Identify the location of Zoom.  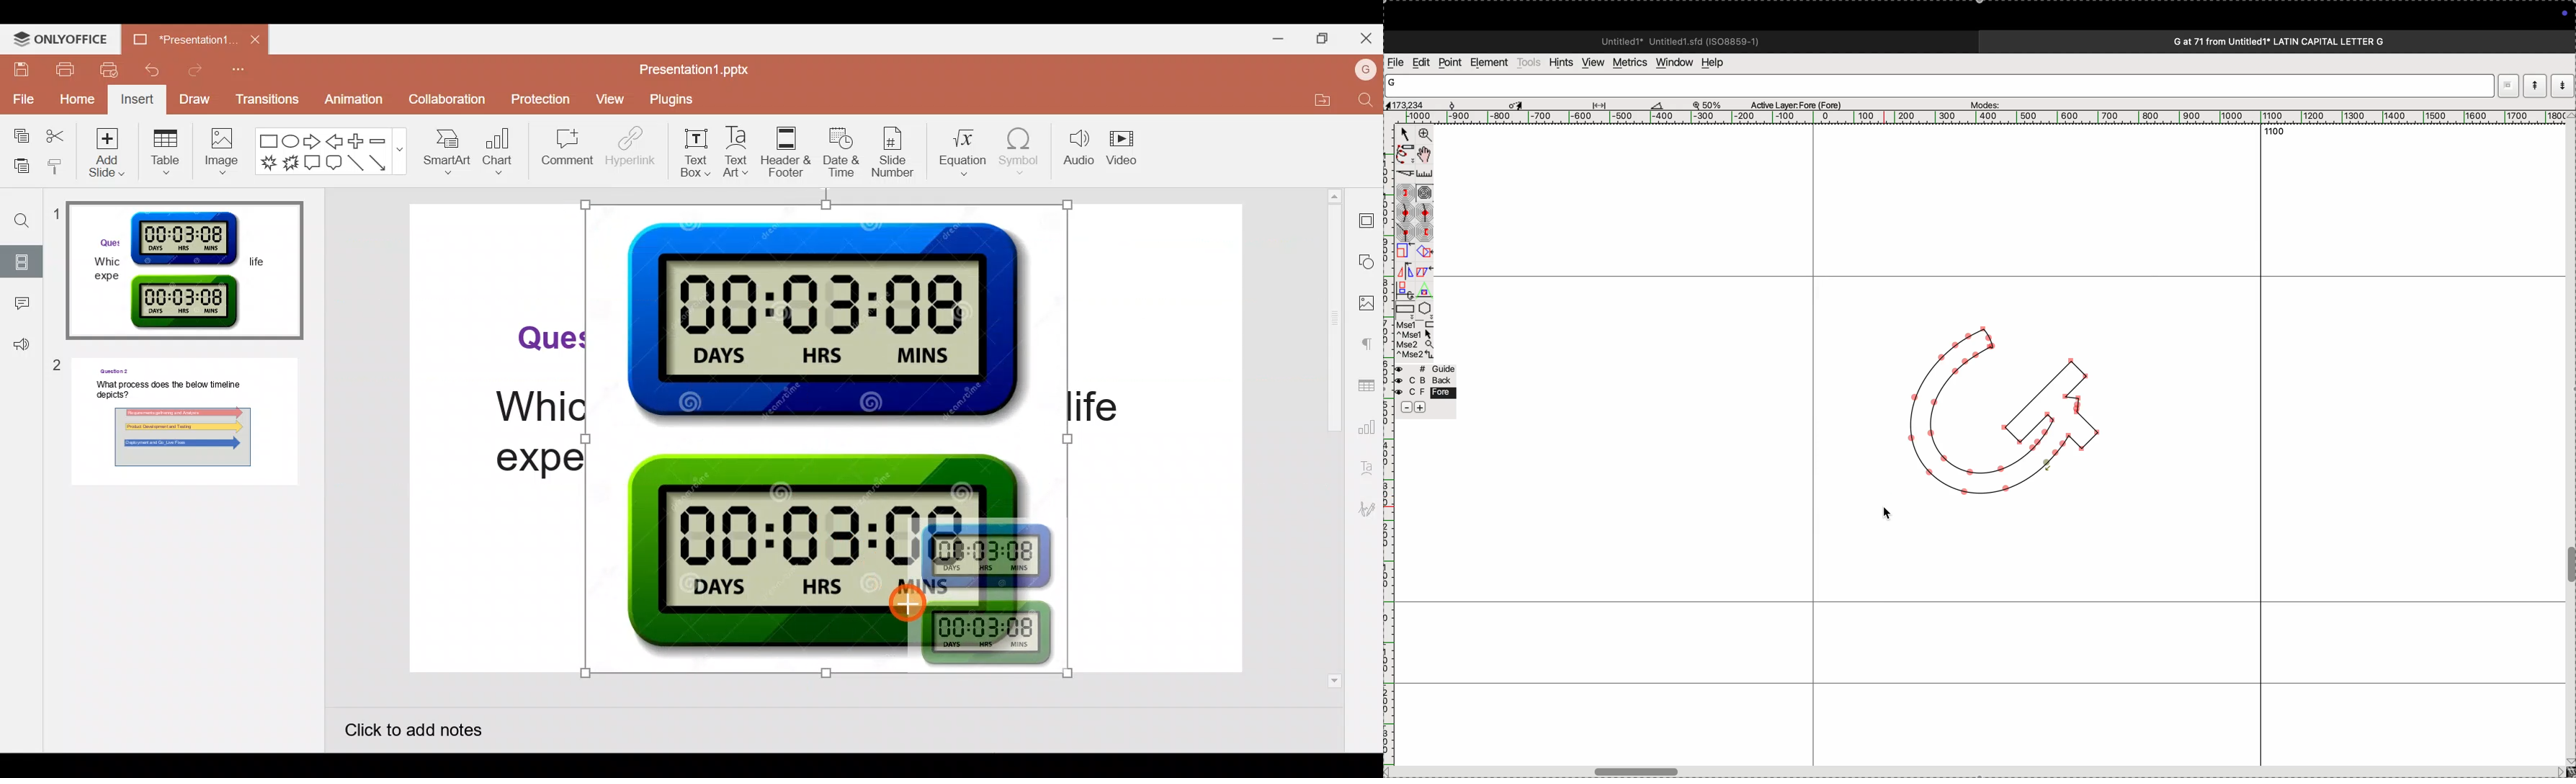
(1424, 135).